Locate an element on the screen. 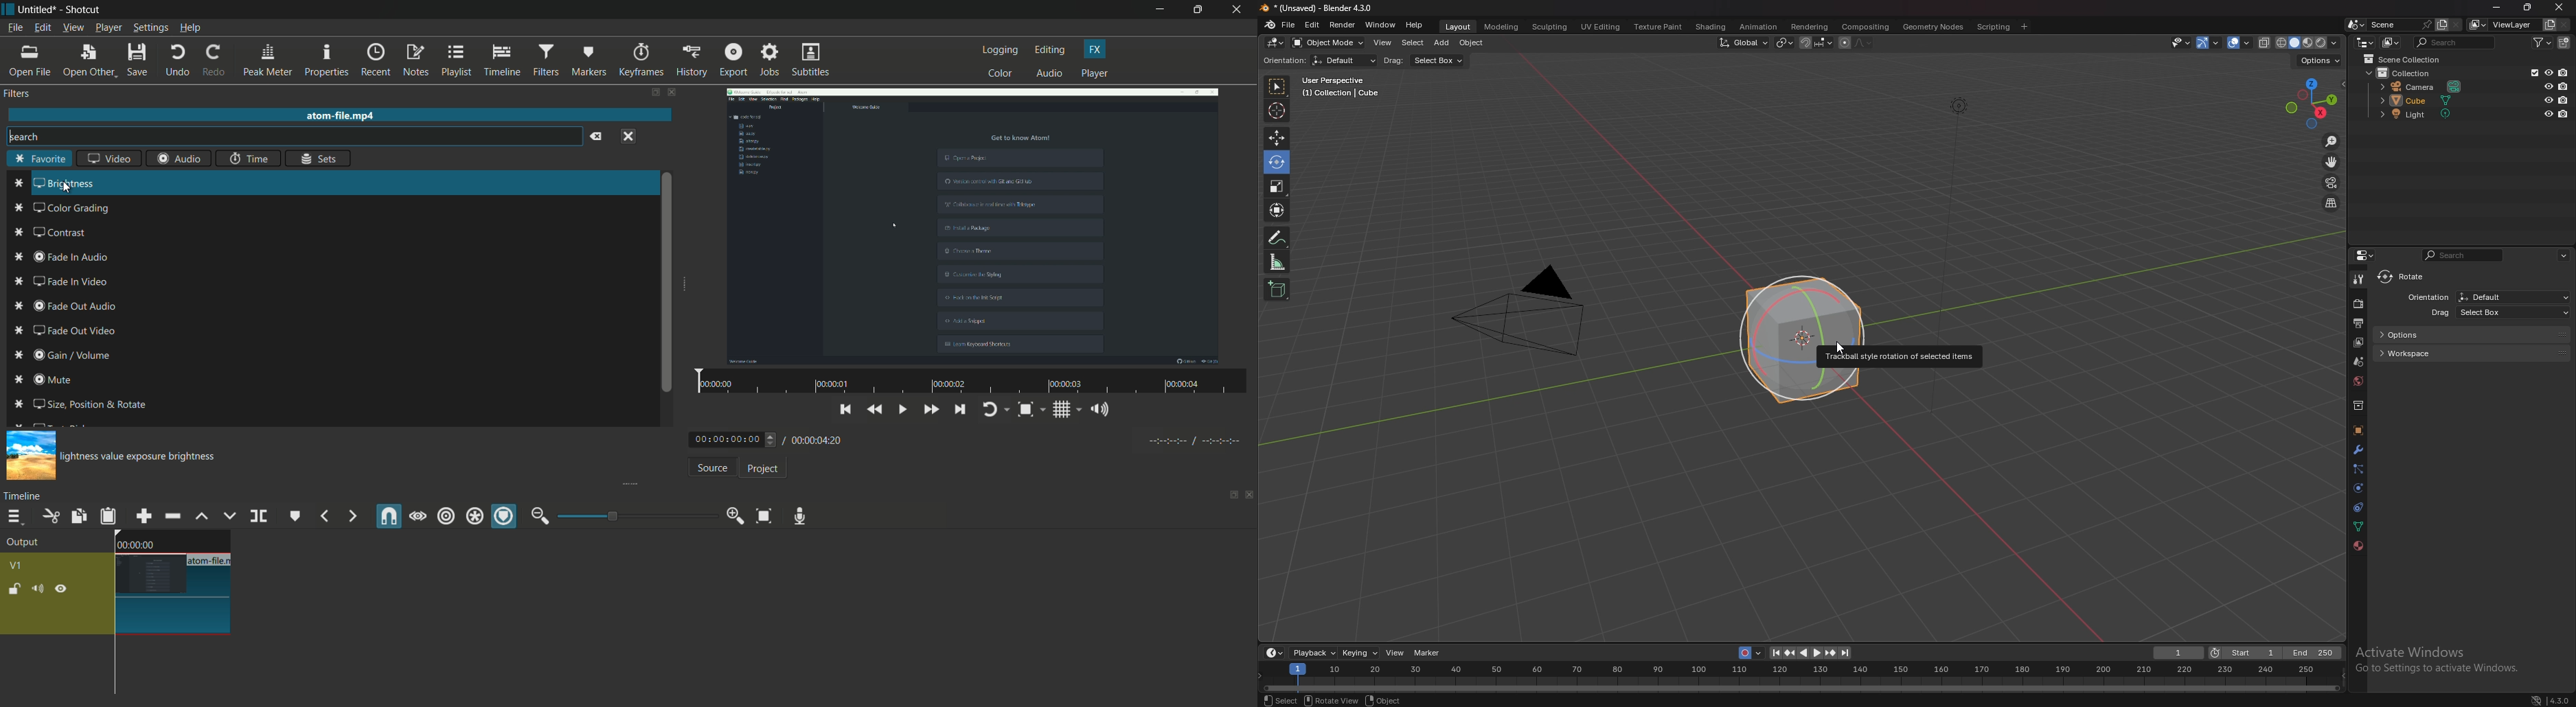  undo is located at coordinates (177, 60).